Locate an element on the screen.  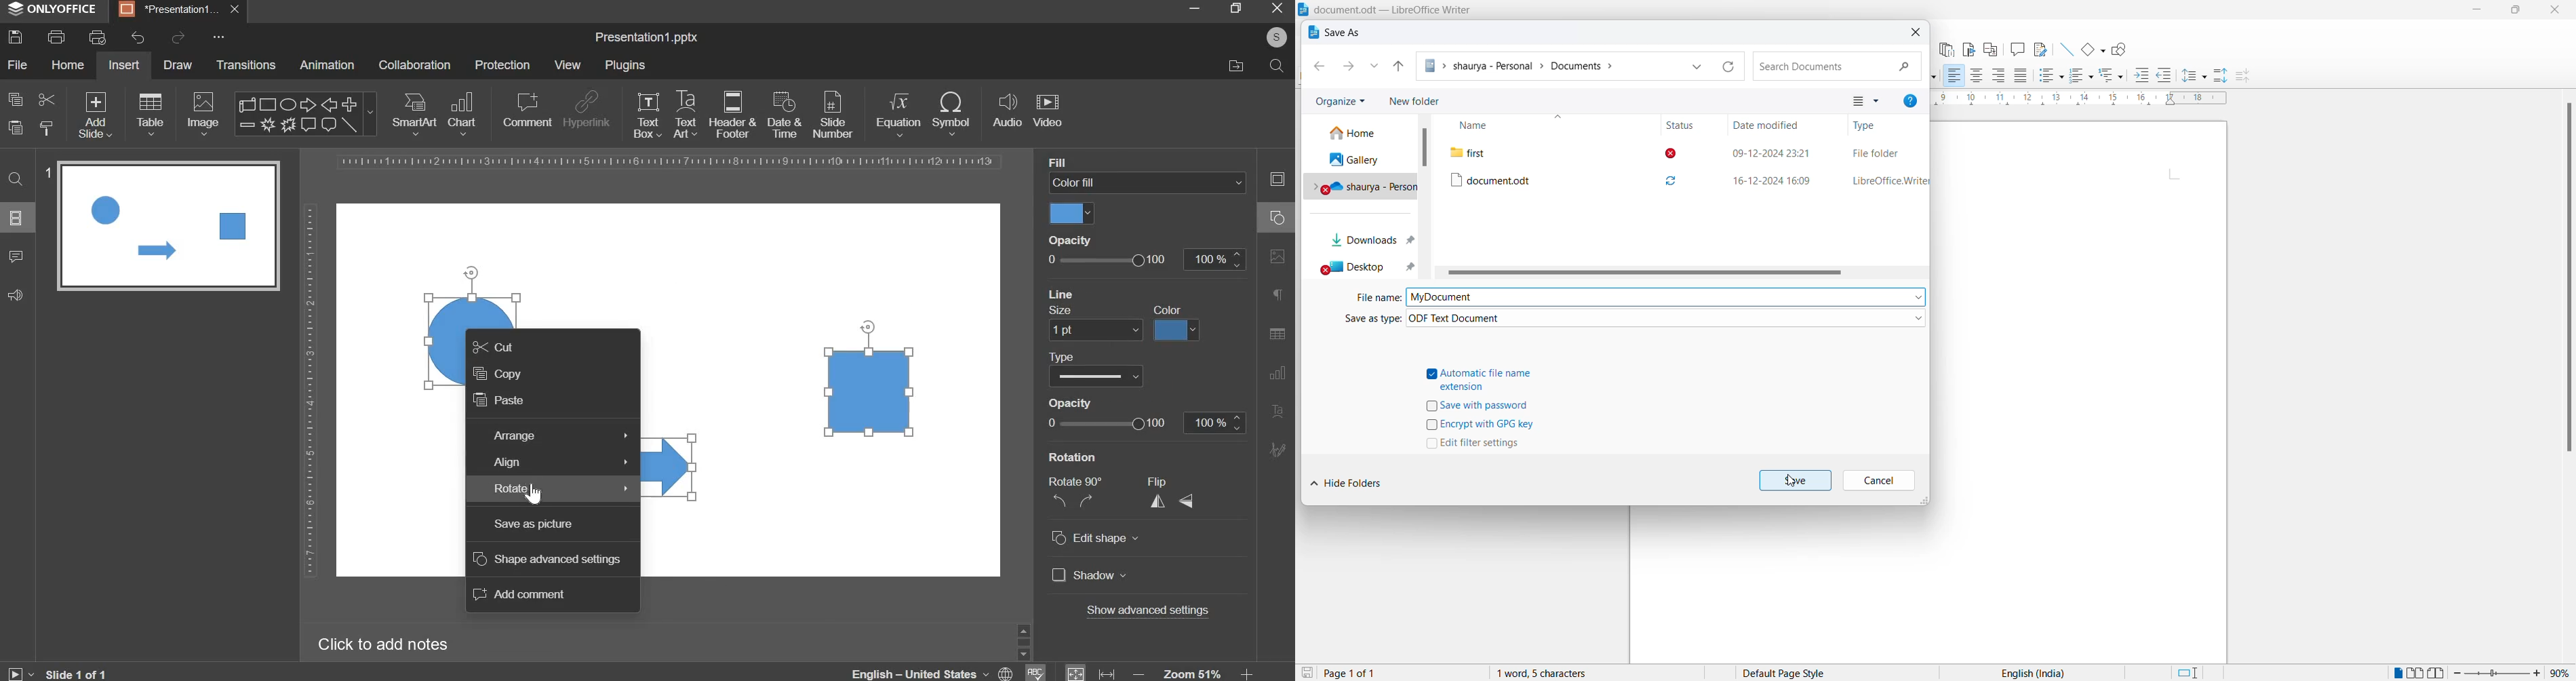
document.odt - libreoffice writer is located at coordinates (1387, 9).